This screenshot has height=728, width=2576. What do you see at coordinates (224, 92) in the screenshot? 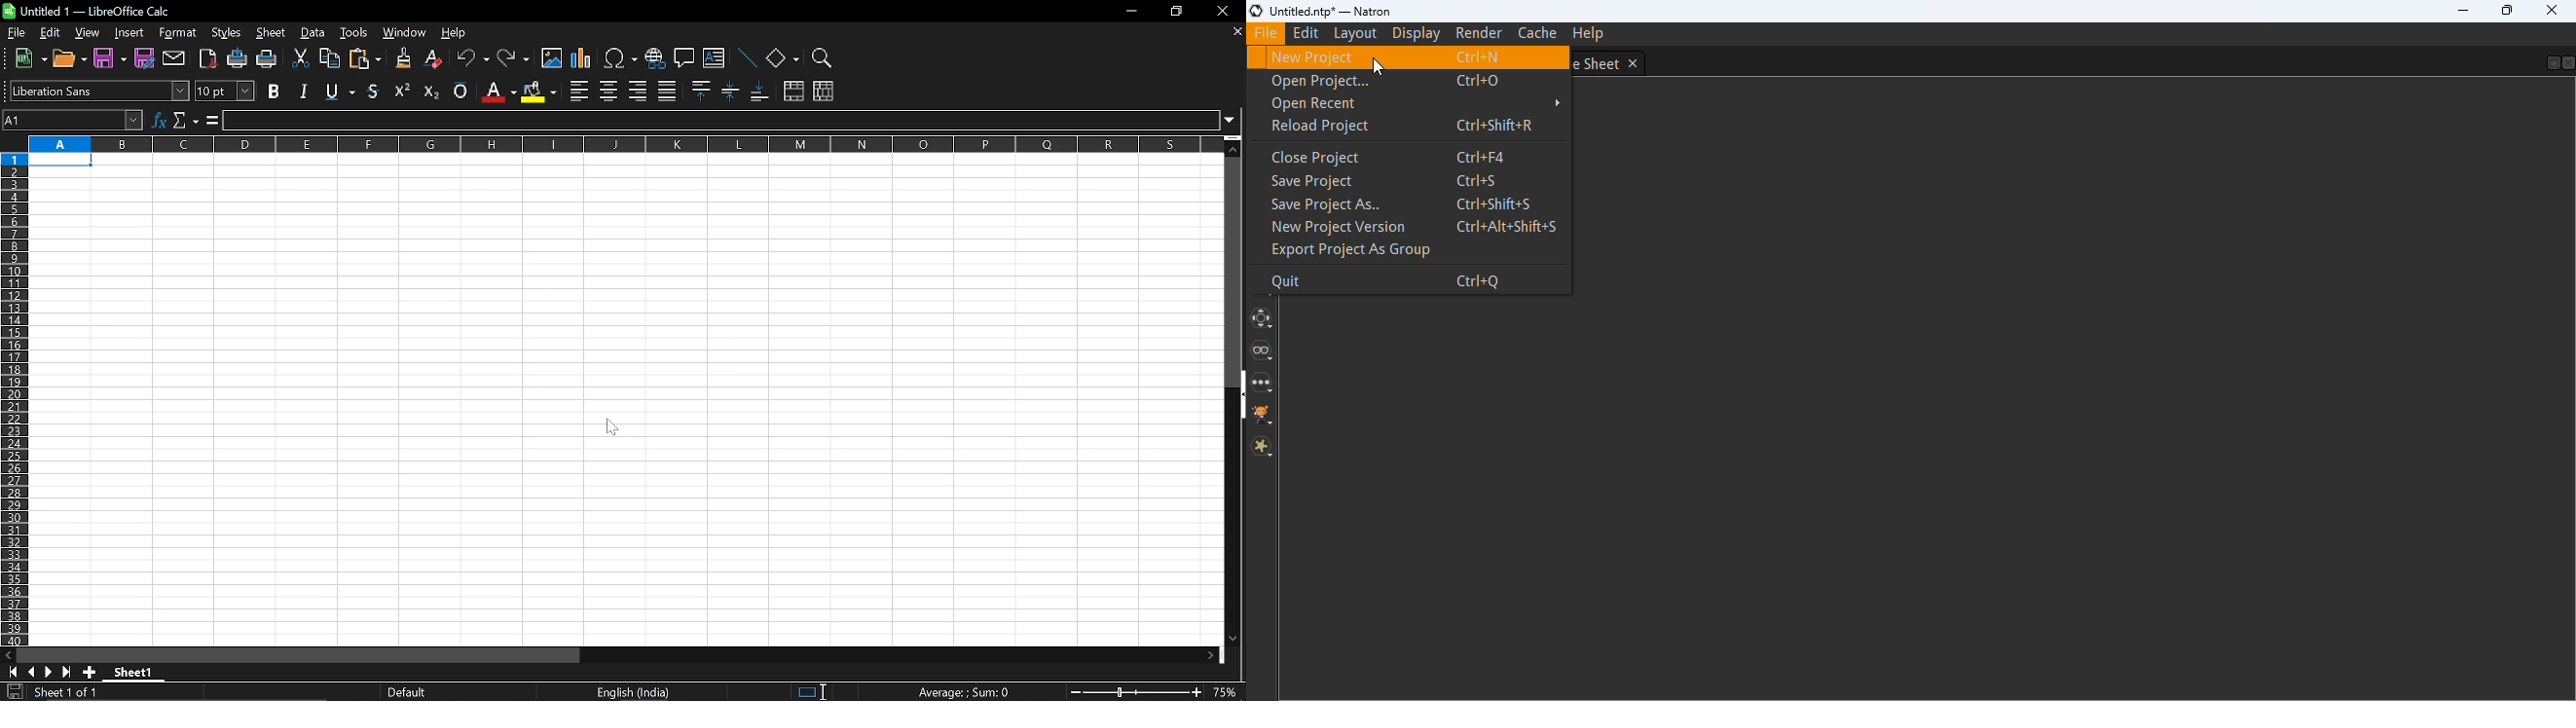
I see `text size` at bounding box center [224, 92].